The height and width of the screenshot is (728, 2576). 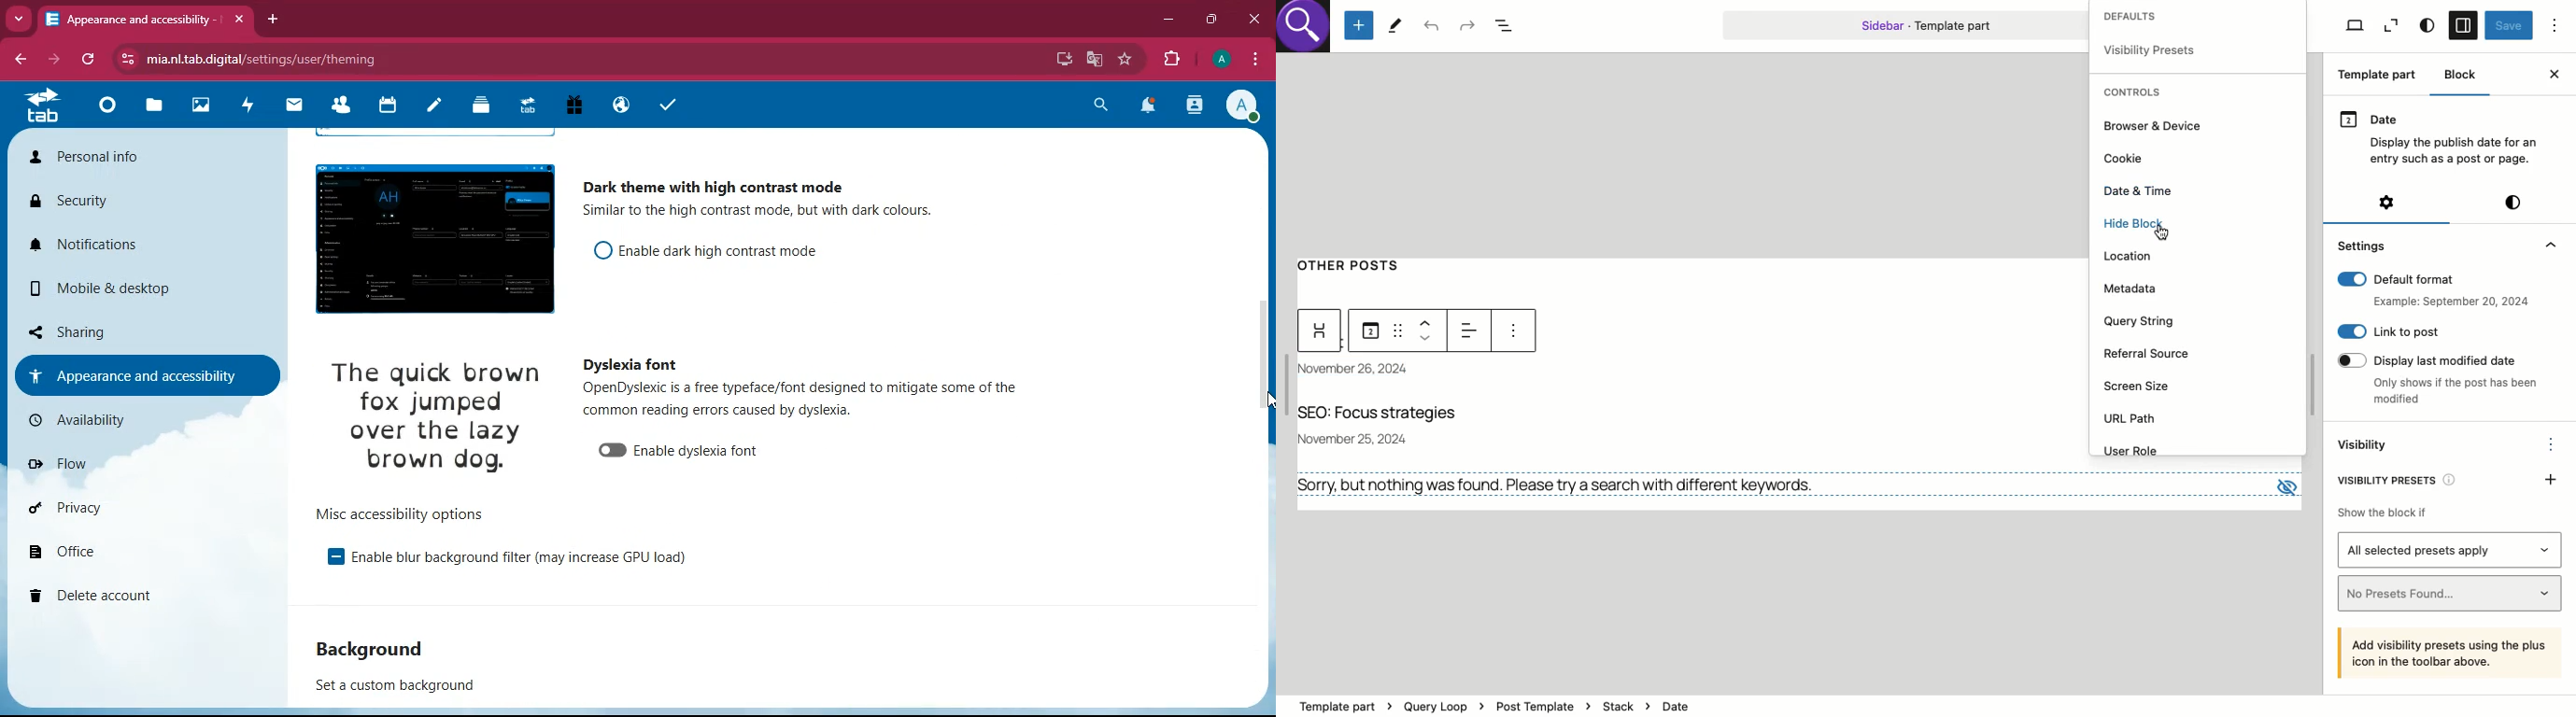 I want to click on template part, so click(x=1496, y=696).